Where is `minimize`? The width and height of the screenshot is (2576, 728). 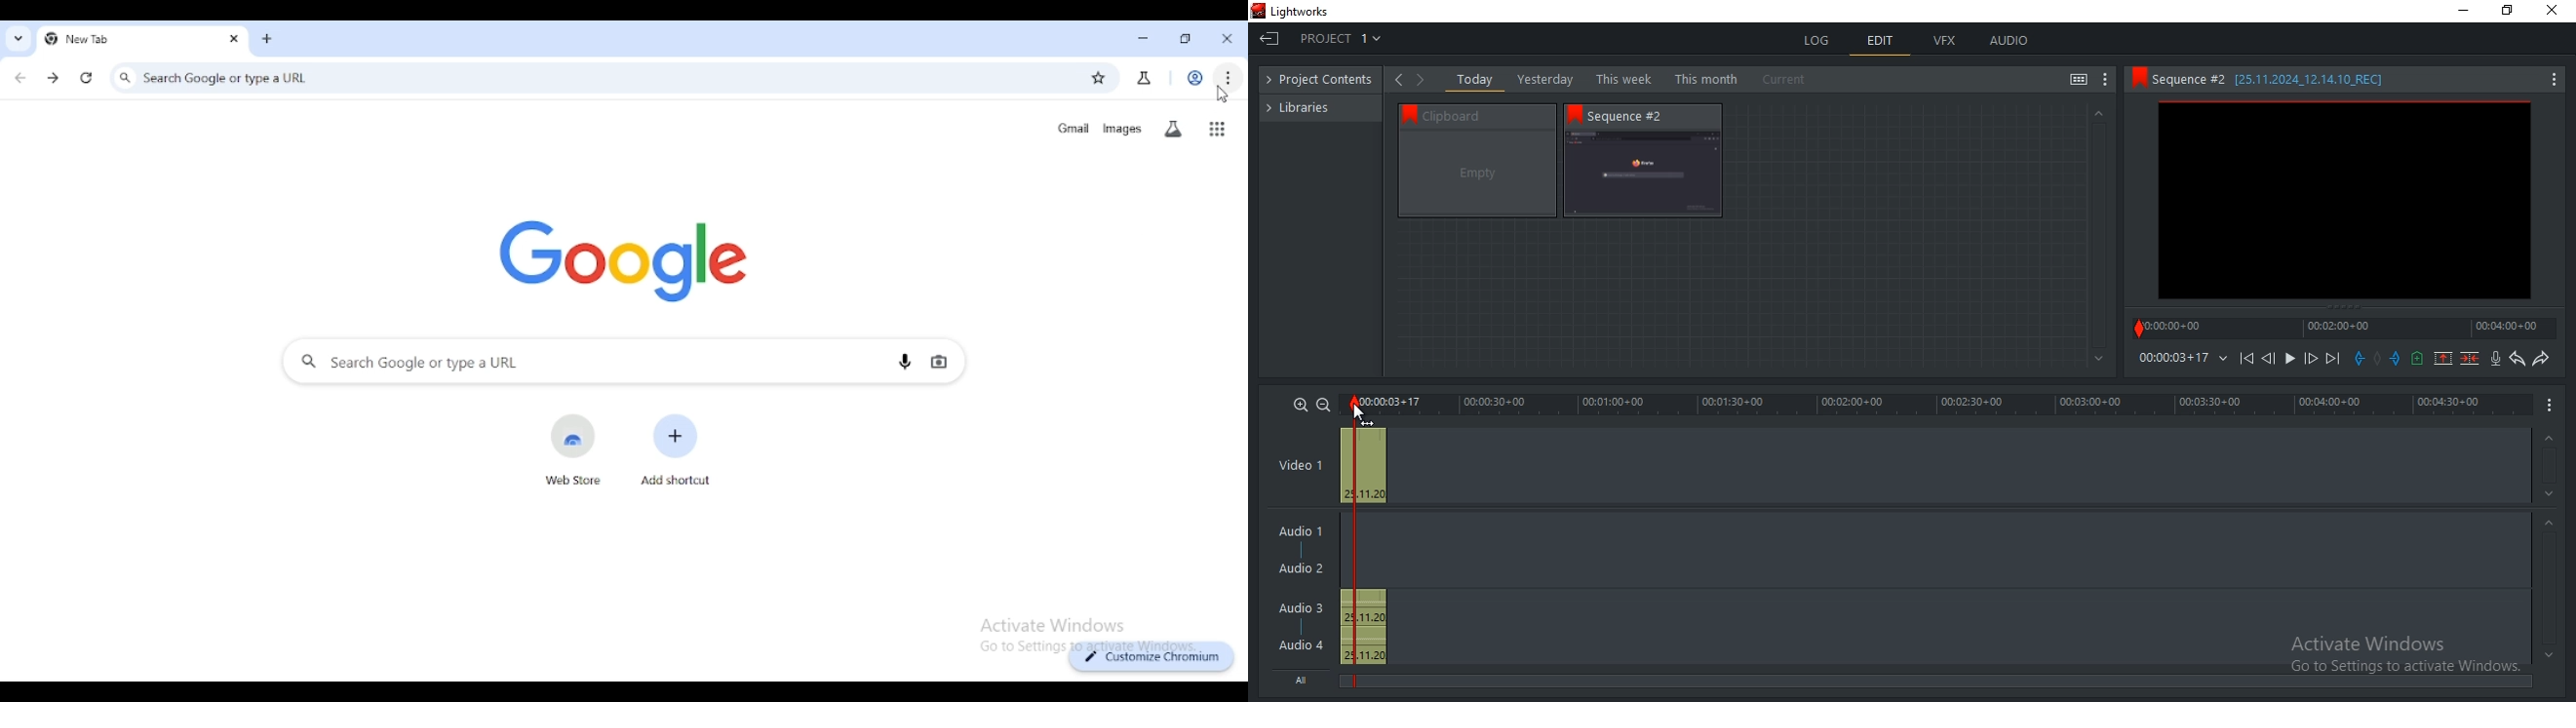
minimize is located at coordinates (2464, 11).